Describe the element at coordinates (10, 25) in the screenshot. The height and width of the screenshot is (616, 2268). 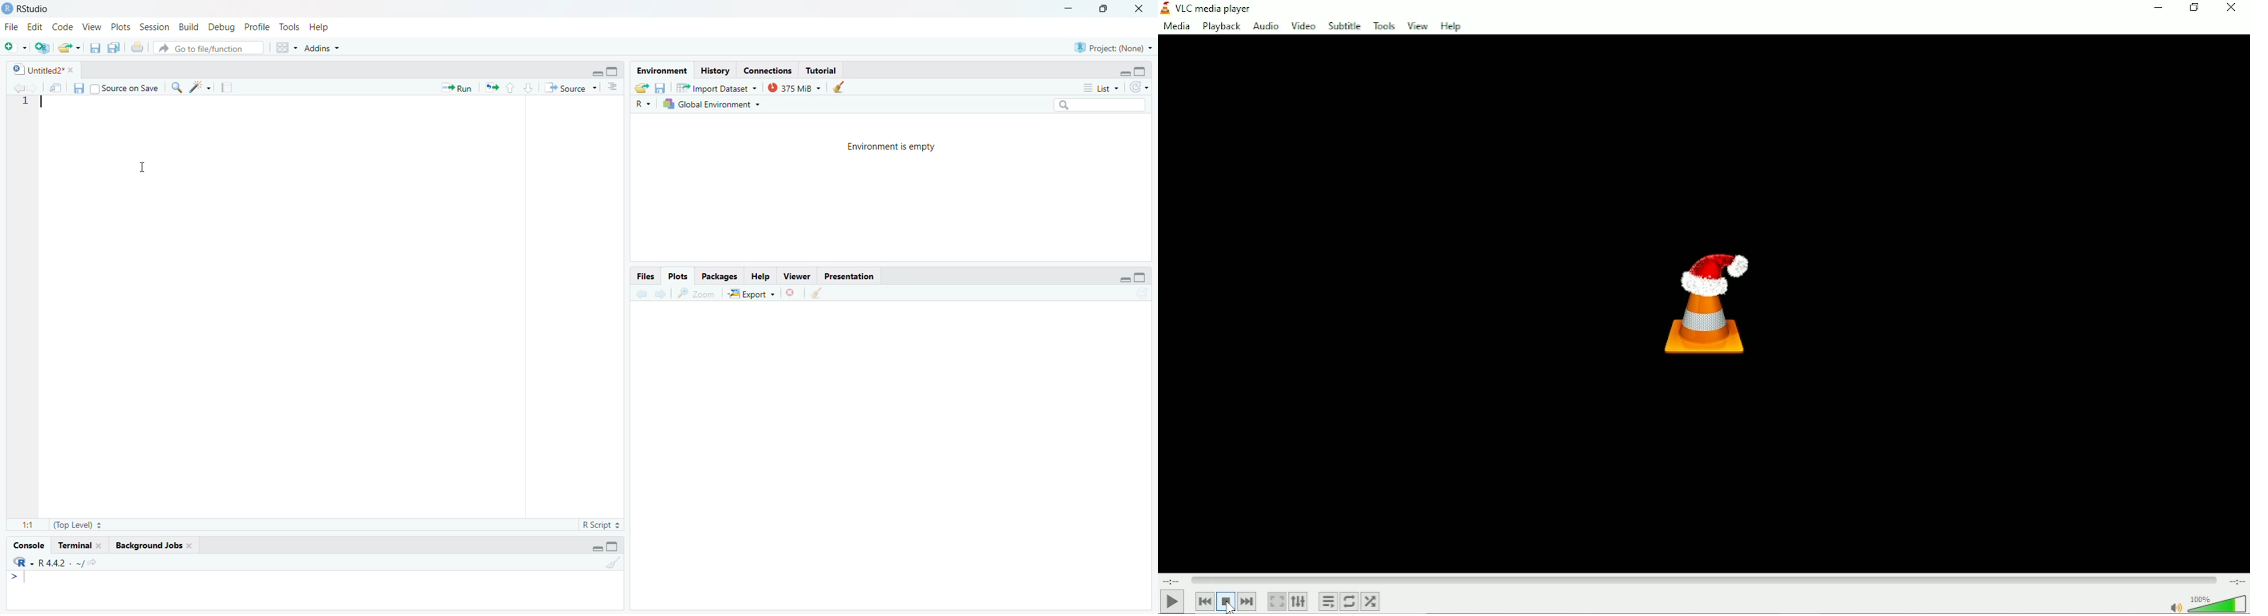
I see `file` at that location.